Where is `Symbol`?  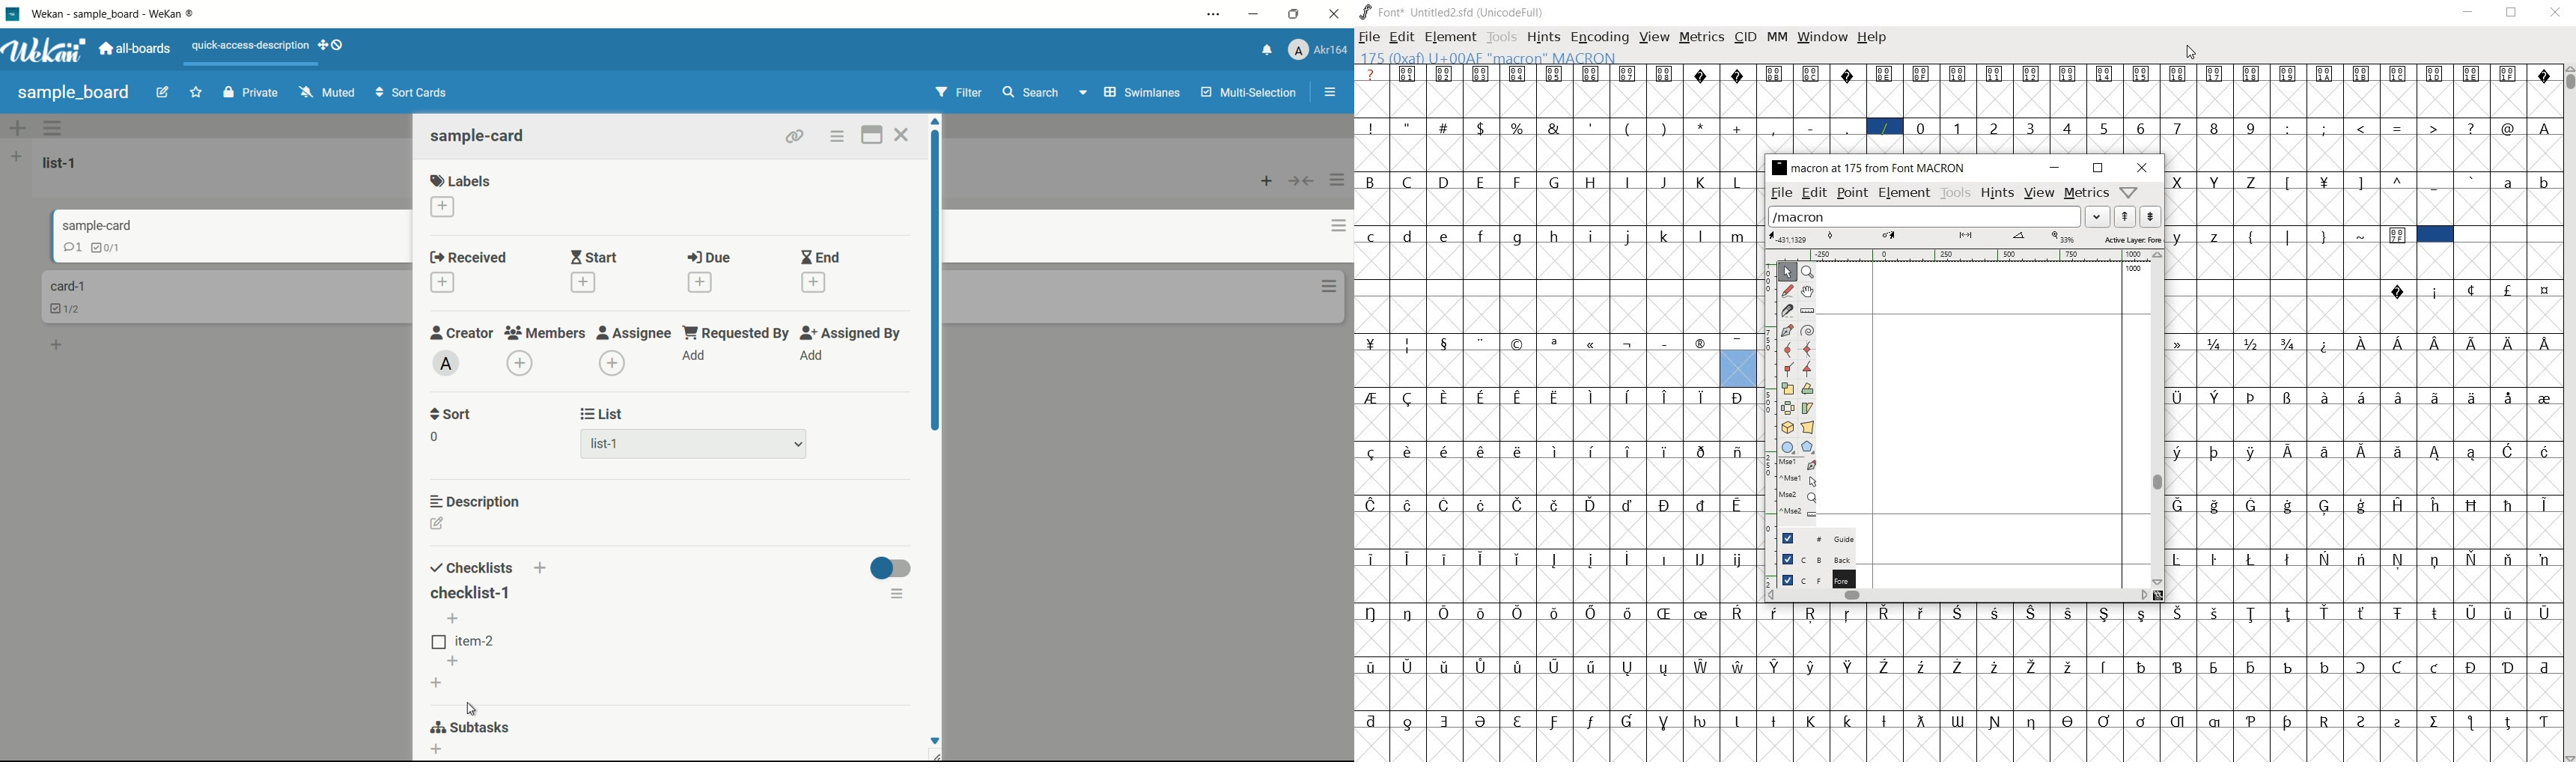 Symbol is located at coordinates (1446, 74).